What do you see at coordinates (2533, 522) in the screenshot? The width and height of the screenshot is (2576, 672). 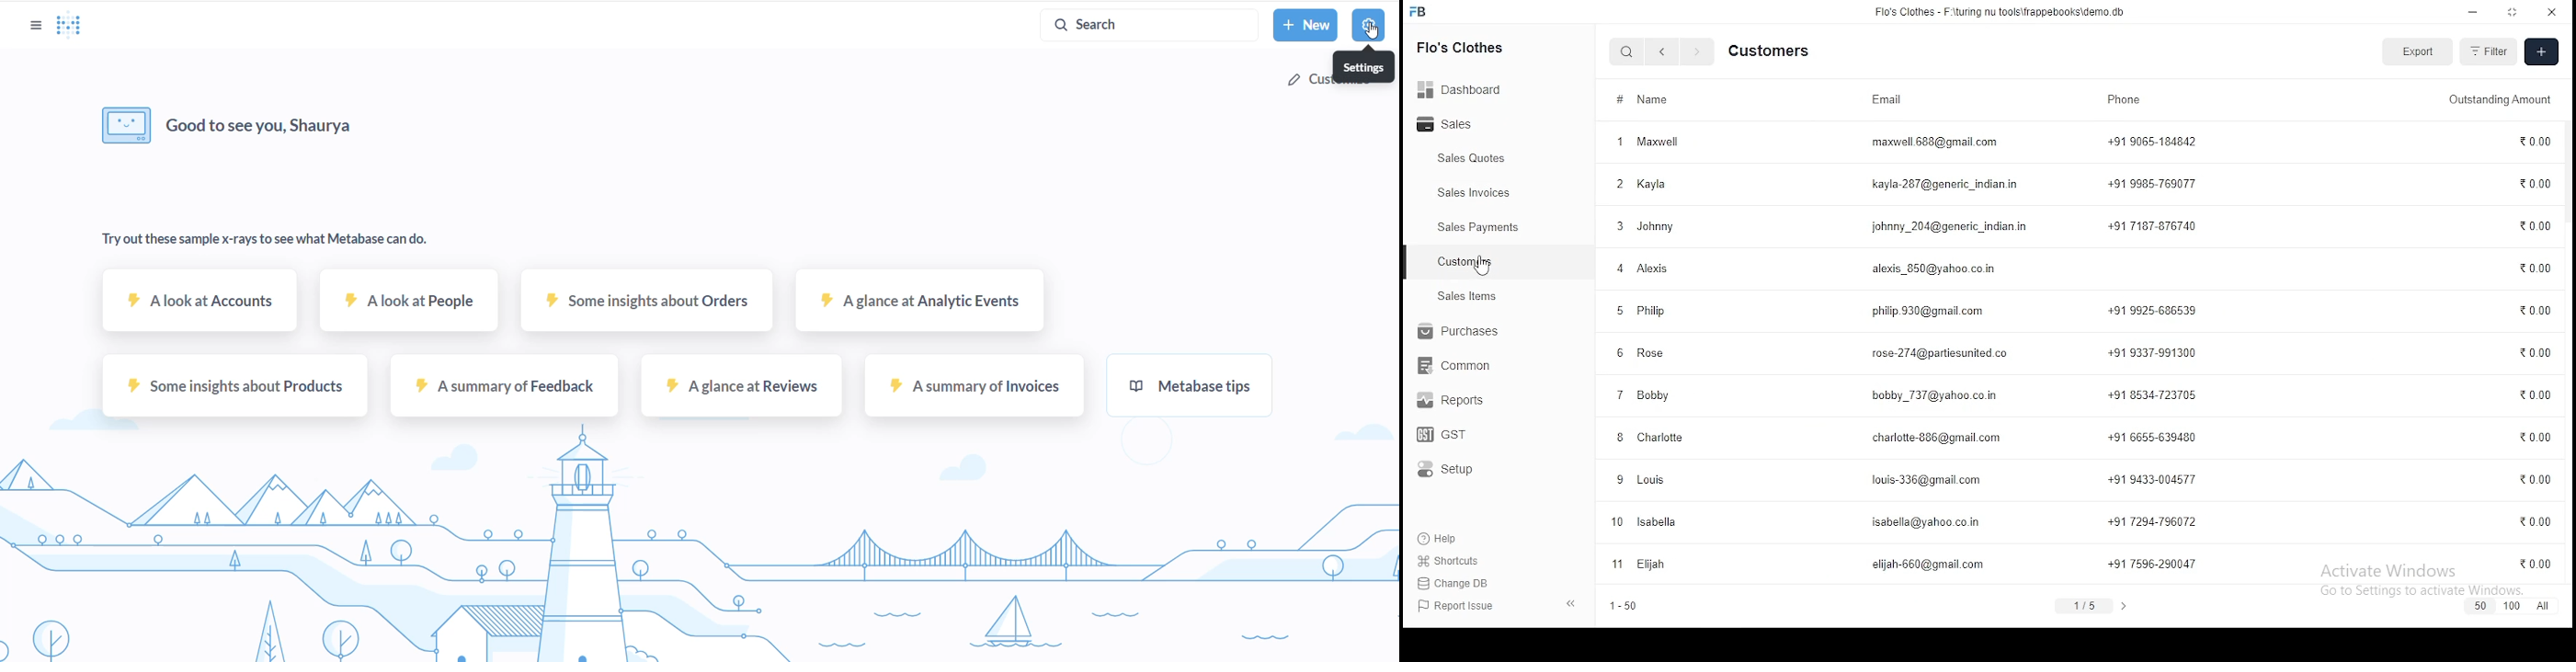 I see `0.00` at bounding box center [2533, 522].